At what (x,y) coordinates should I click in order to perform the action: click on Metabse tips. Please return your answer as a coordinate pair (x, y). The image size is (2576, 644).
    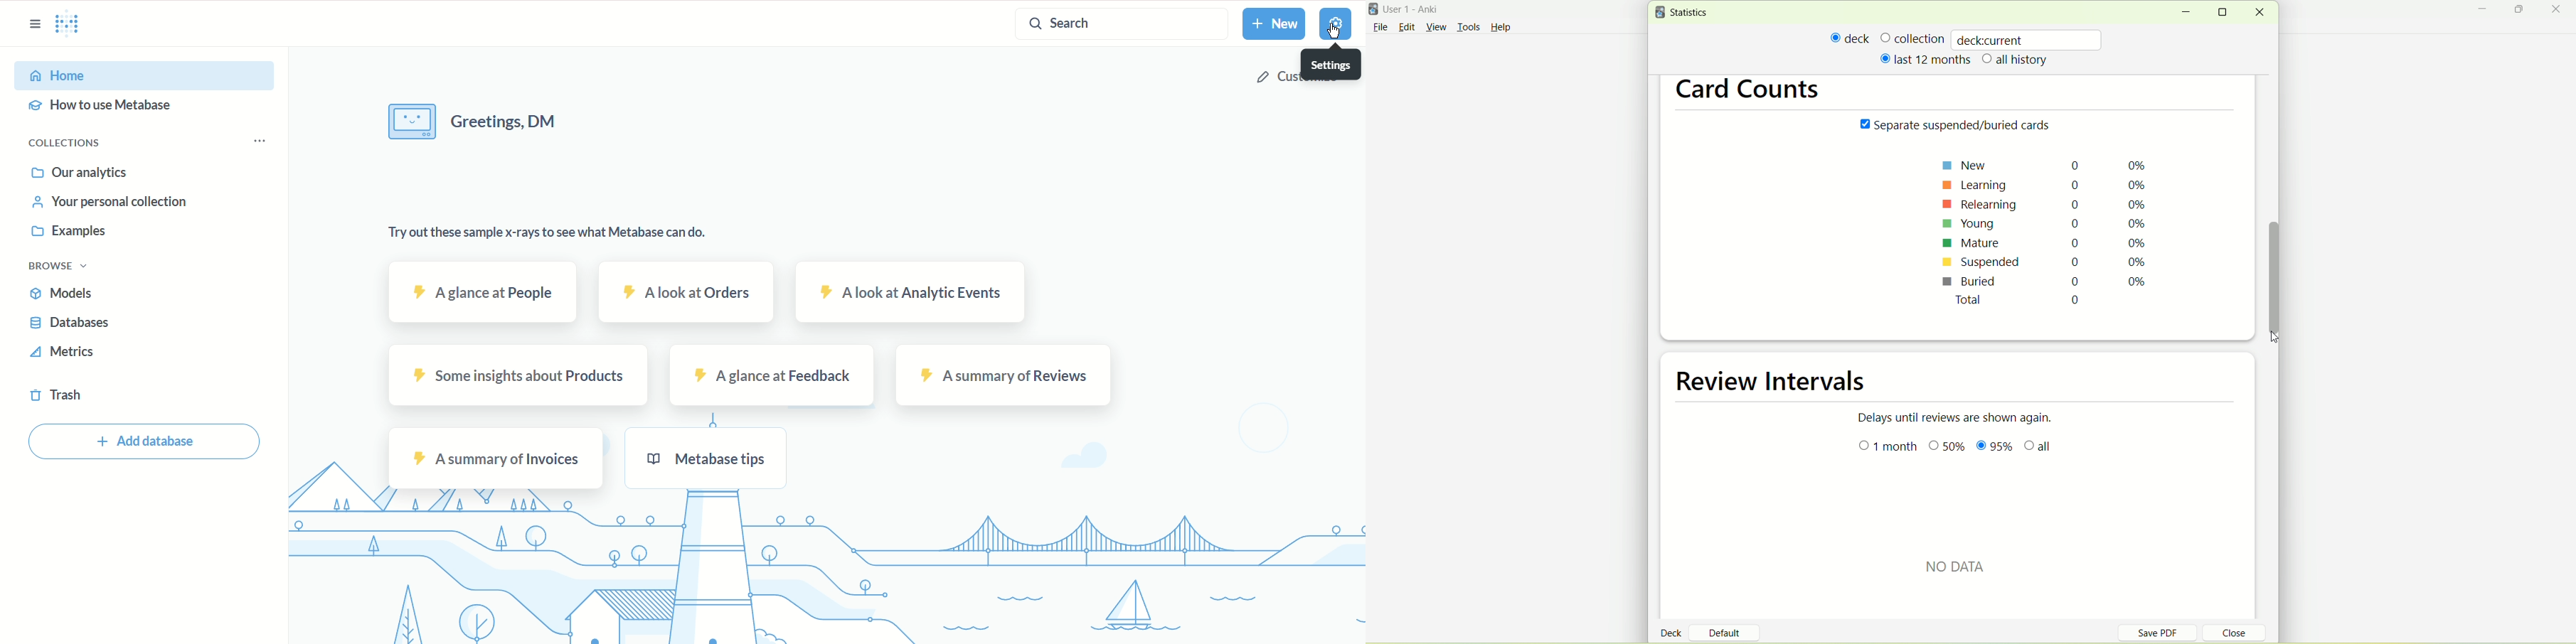
    Looking at the image, I should click on (708, 460).